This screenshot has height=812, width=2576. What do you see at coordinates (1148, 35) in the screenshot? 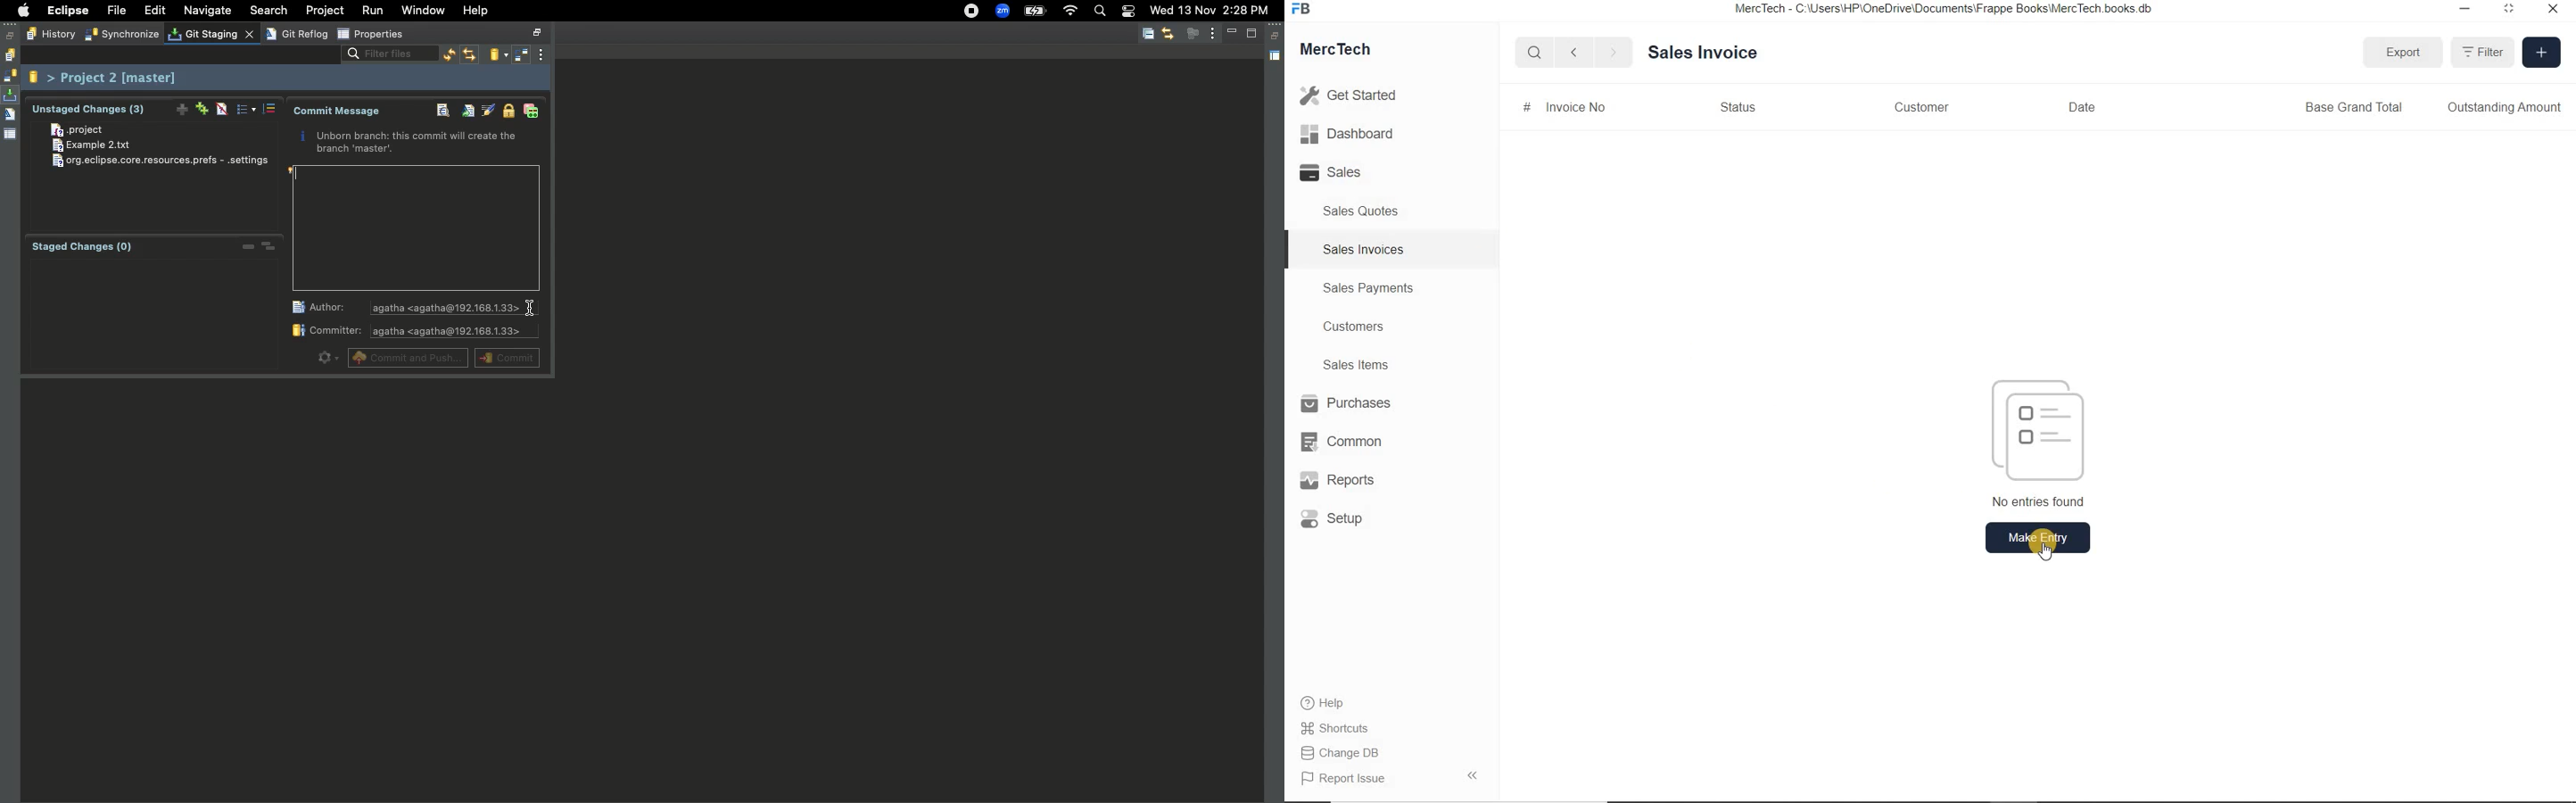
I see `Collapse all` at bounding box center [1148, 35].